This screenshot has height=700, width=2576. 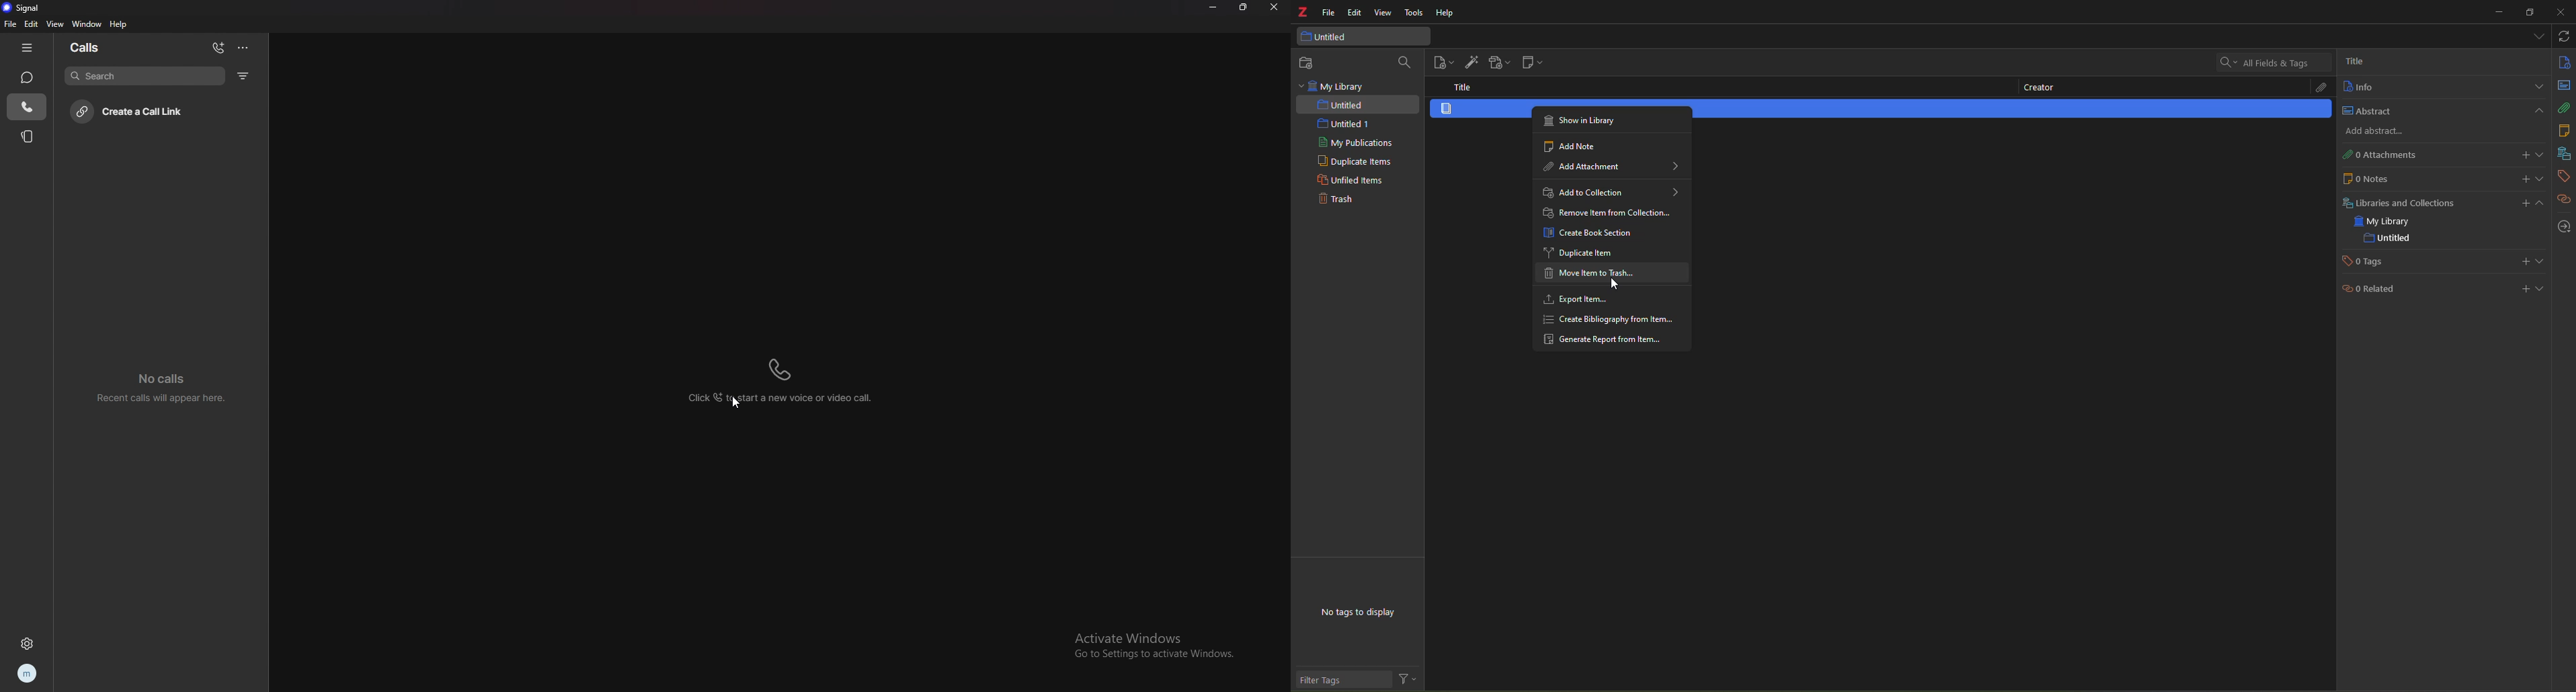 I want to click on duplicate item, so click(x=1581, y=252).